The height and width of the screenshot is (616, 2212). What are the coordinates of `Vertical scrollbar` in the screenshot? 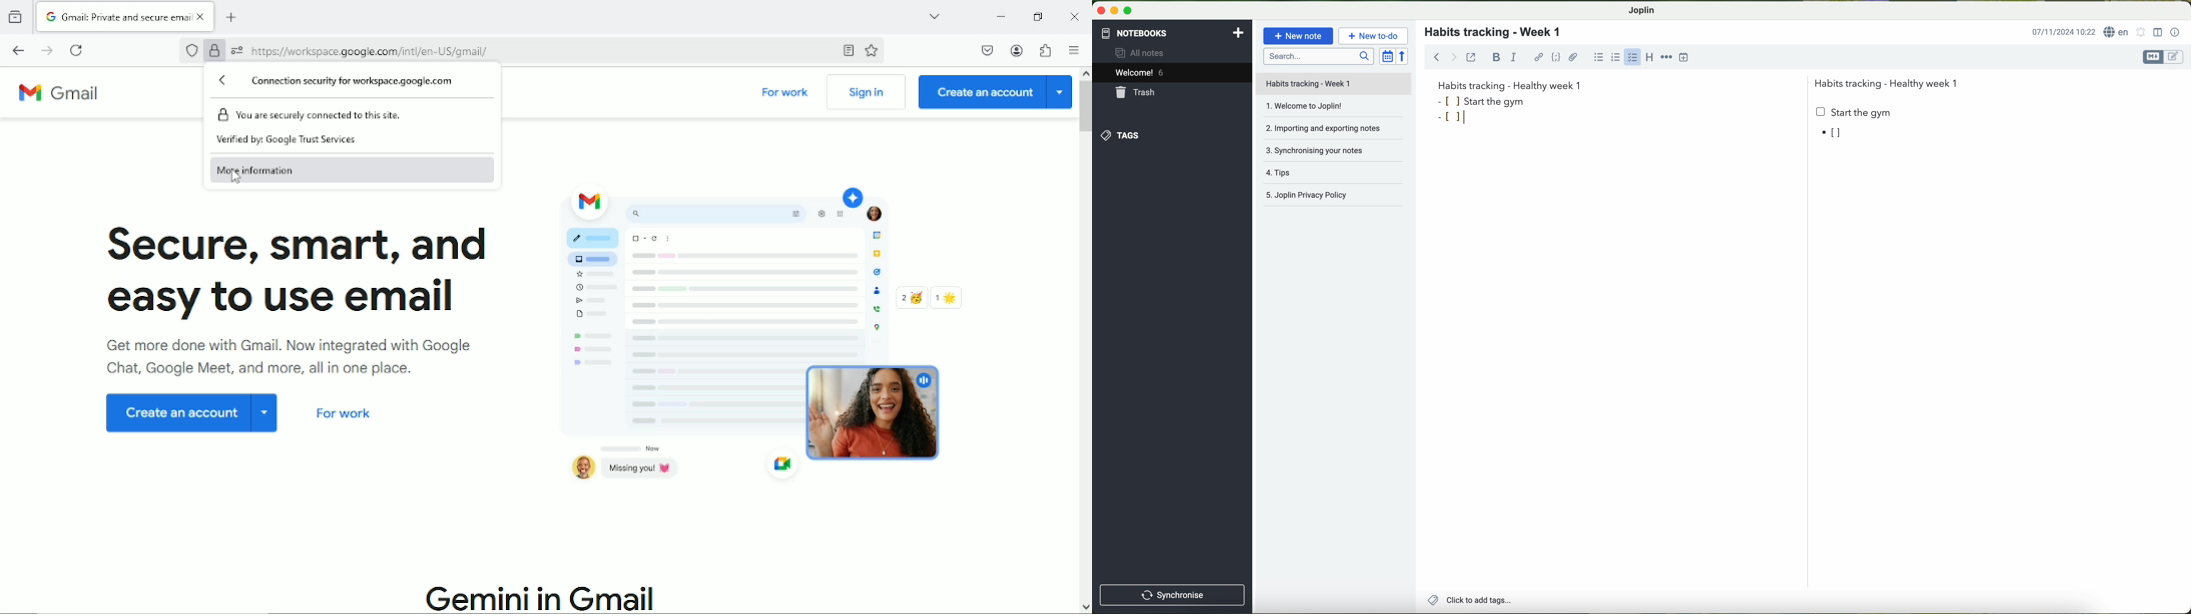 It's located at (1085, 109).